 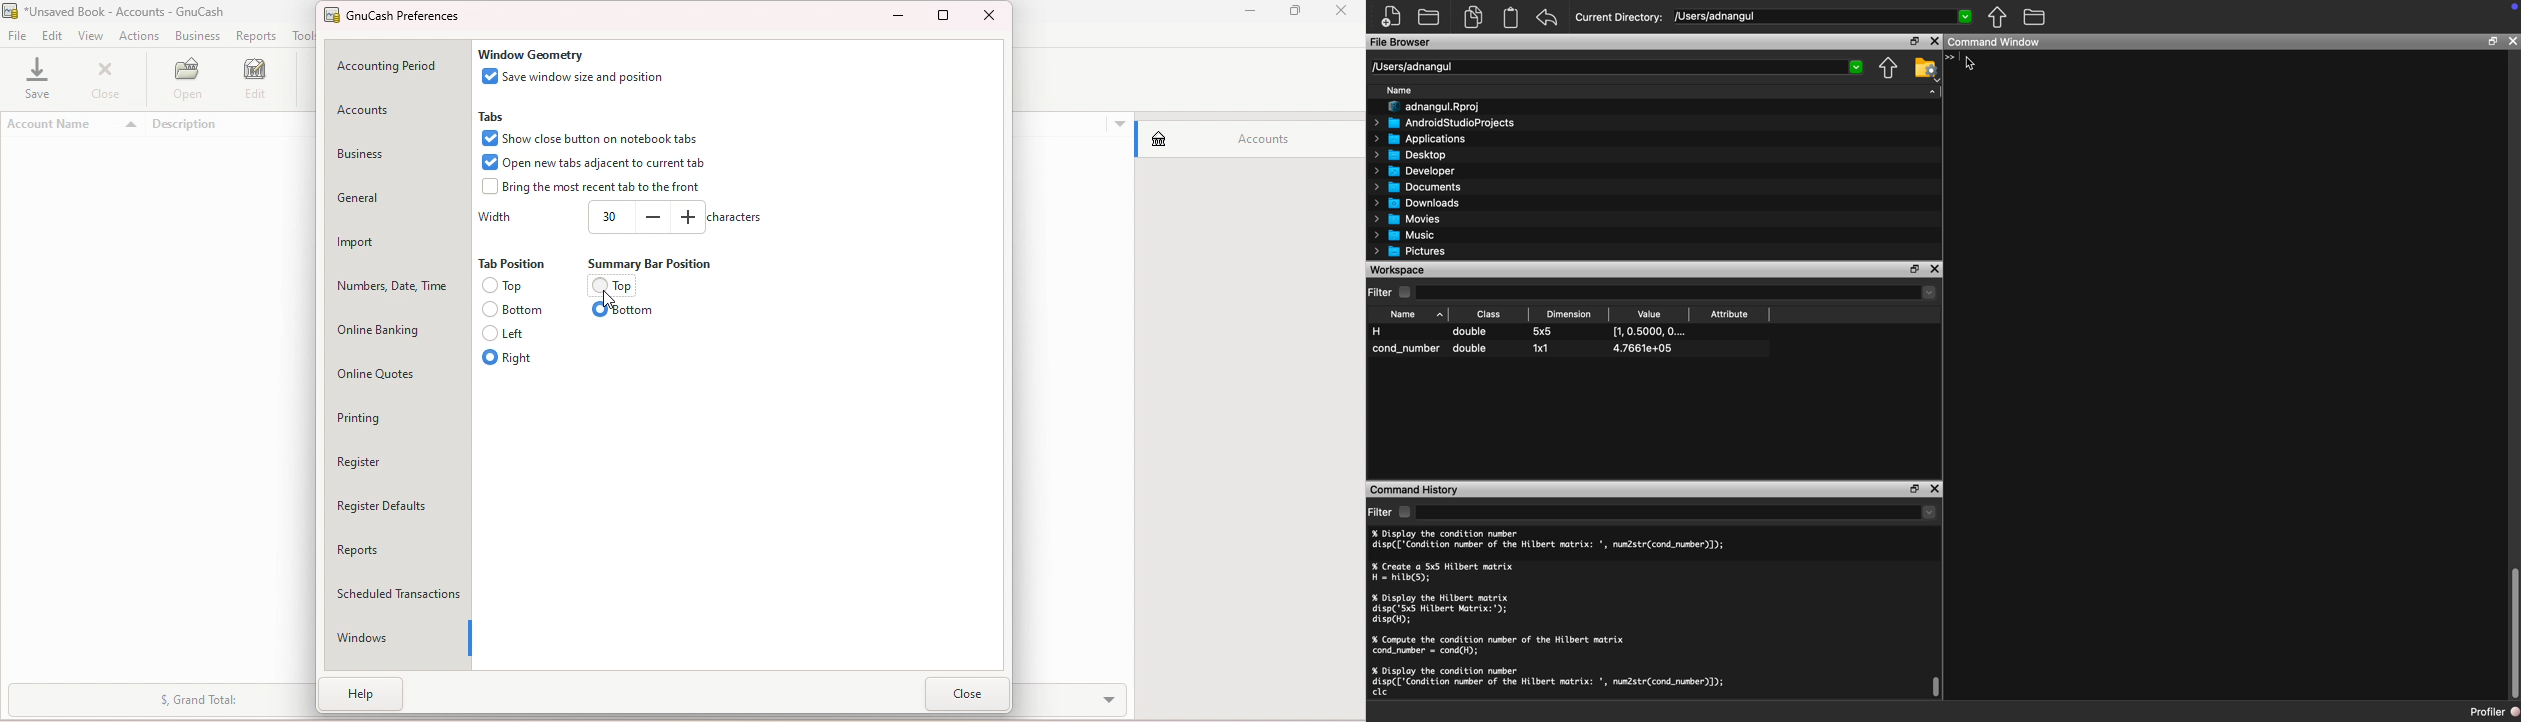 I want to click on File Browser, so click(x=1401, y=42).